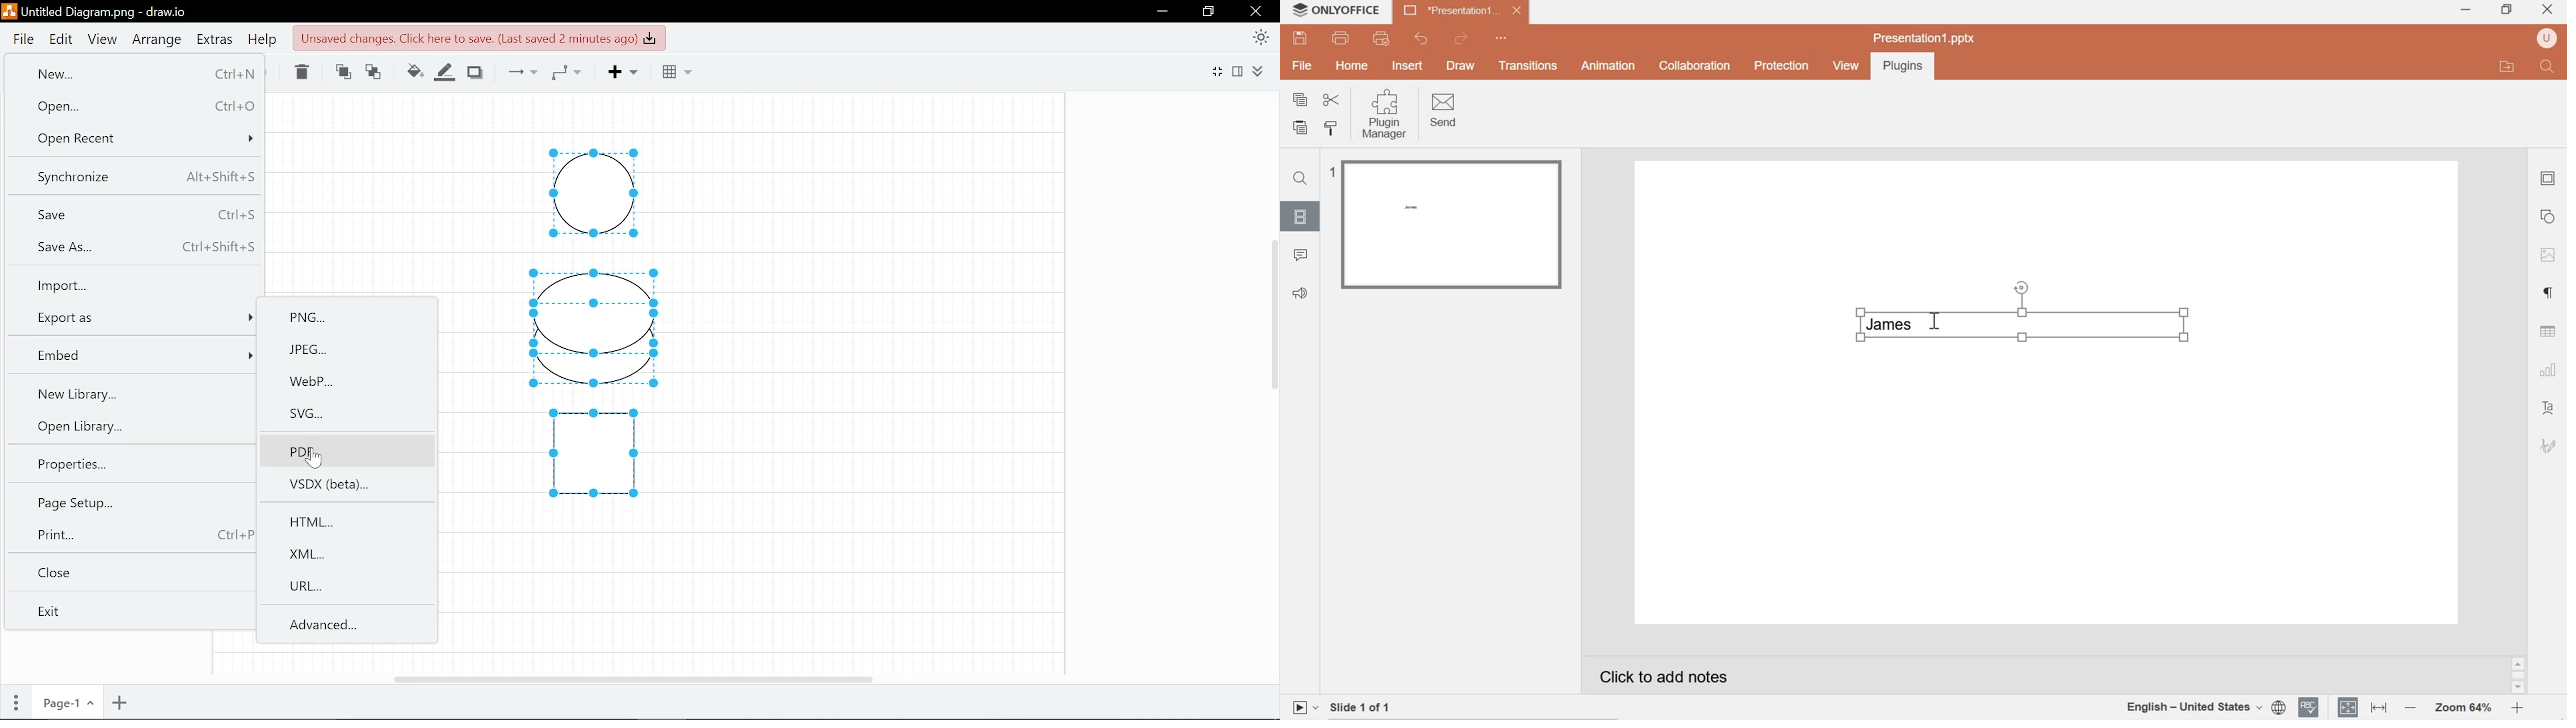 This screenshot has width=2576, height=728. What do you see at coordinates (1207, 12) in the screenshot?
I see `Restore down` at bounding box center [1207, 12].